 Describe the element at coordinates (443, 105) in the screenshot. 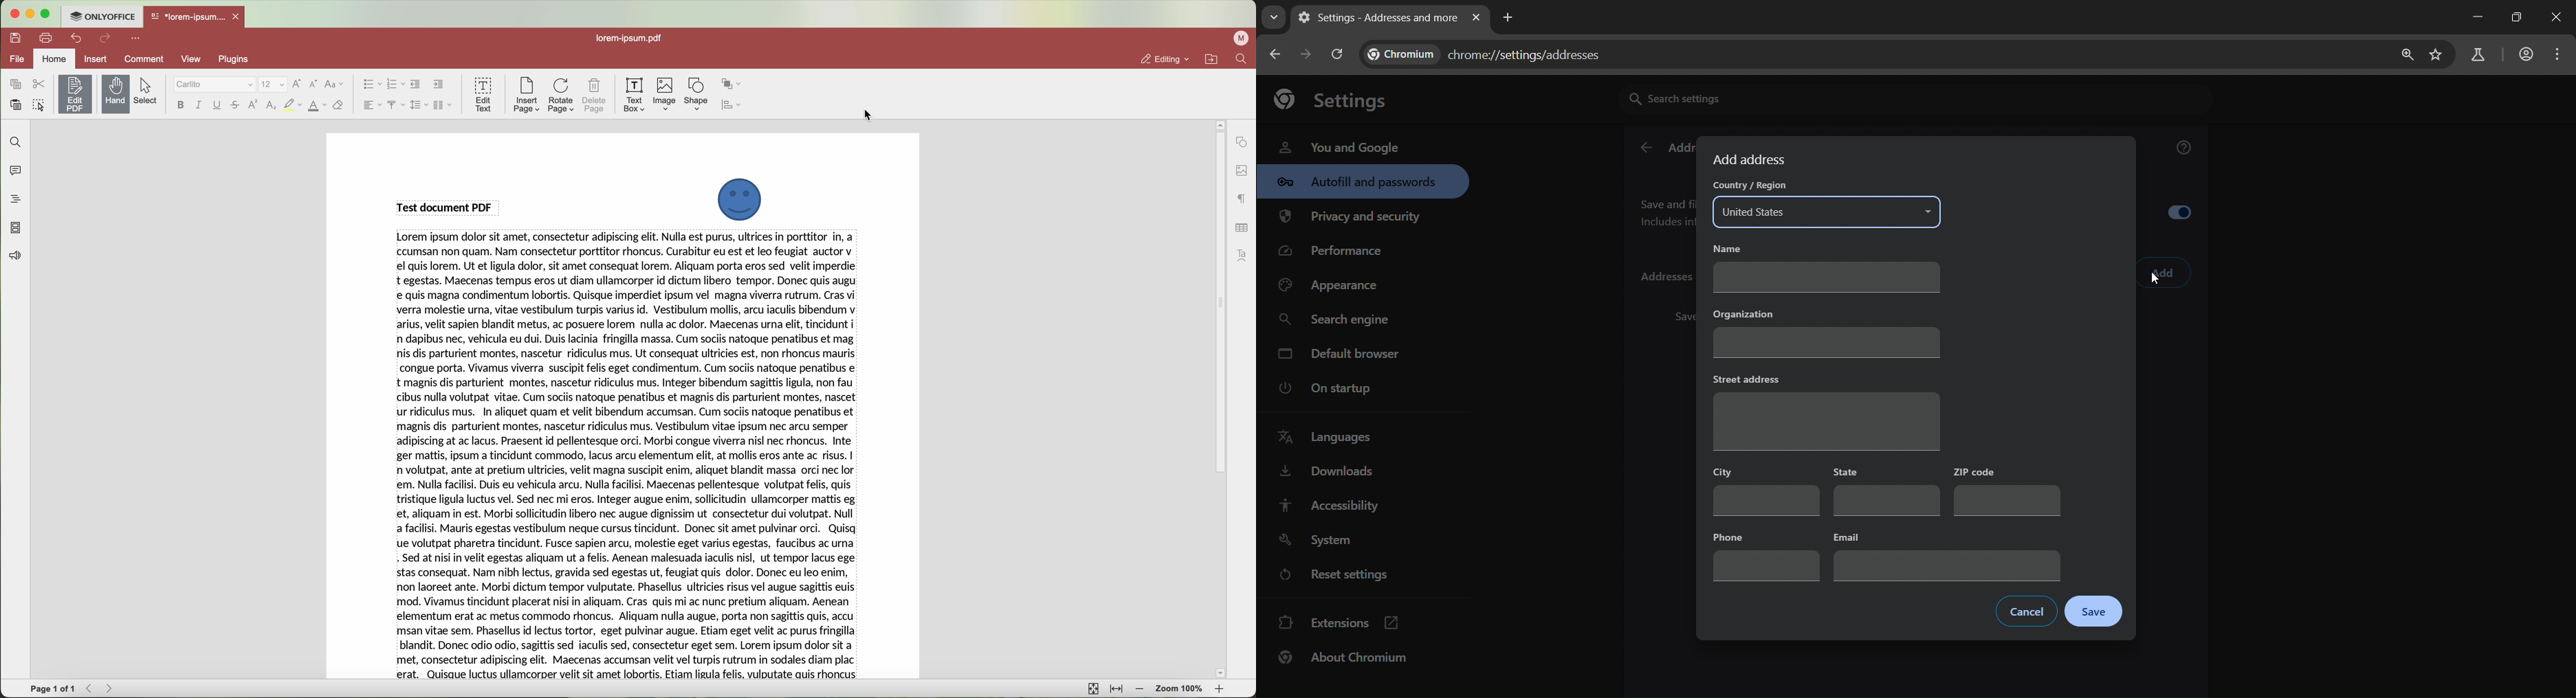

I see `insert columns` at that location.